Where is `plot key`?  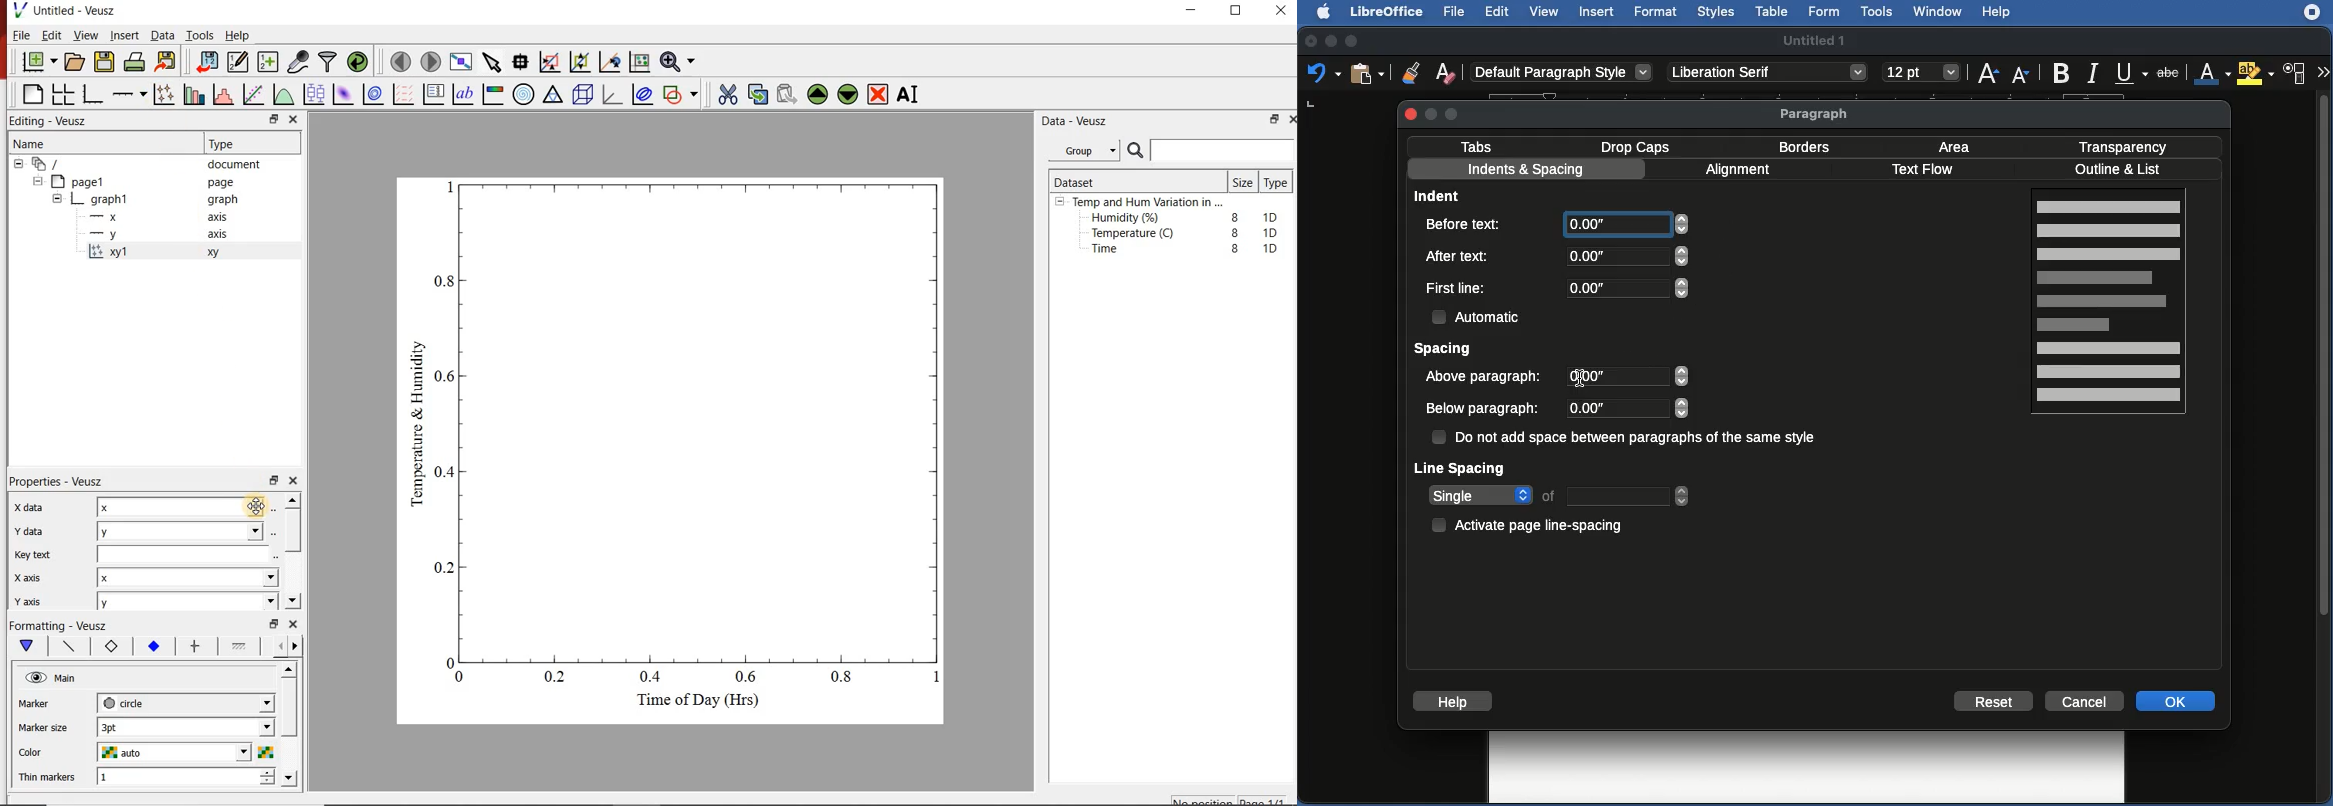
plot key is located at coordinates (436, 94).